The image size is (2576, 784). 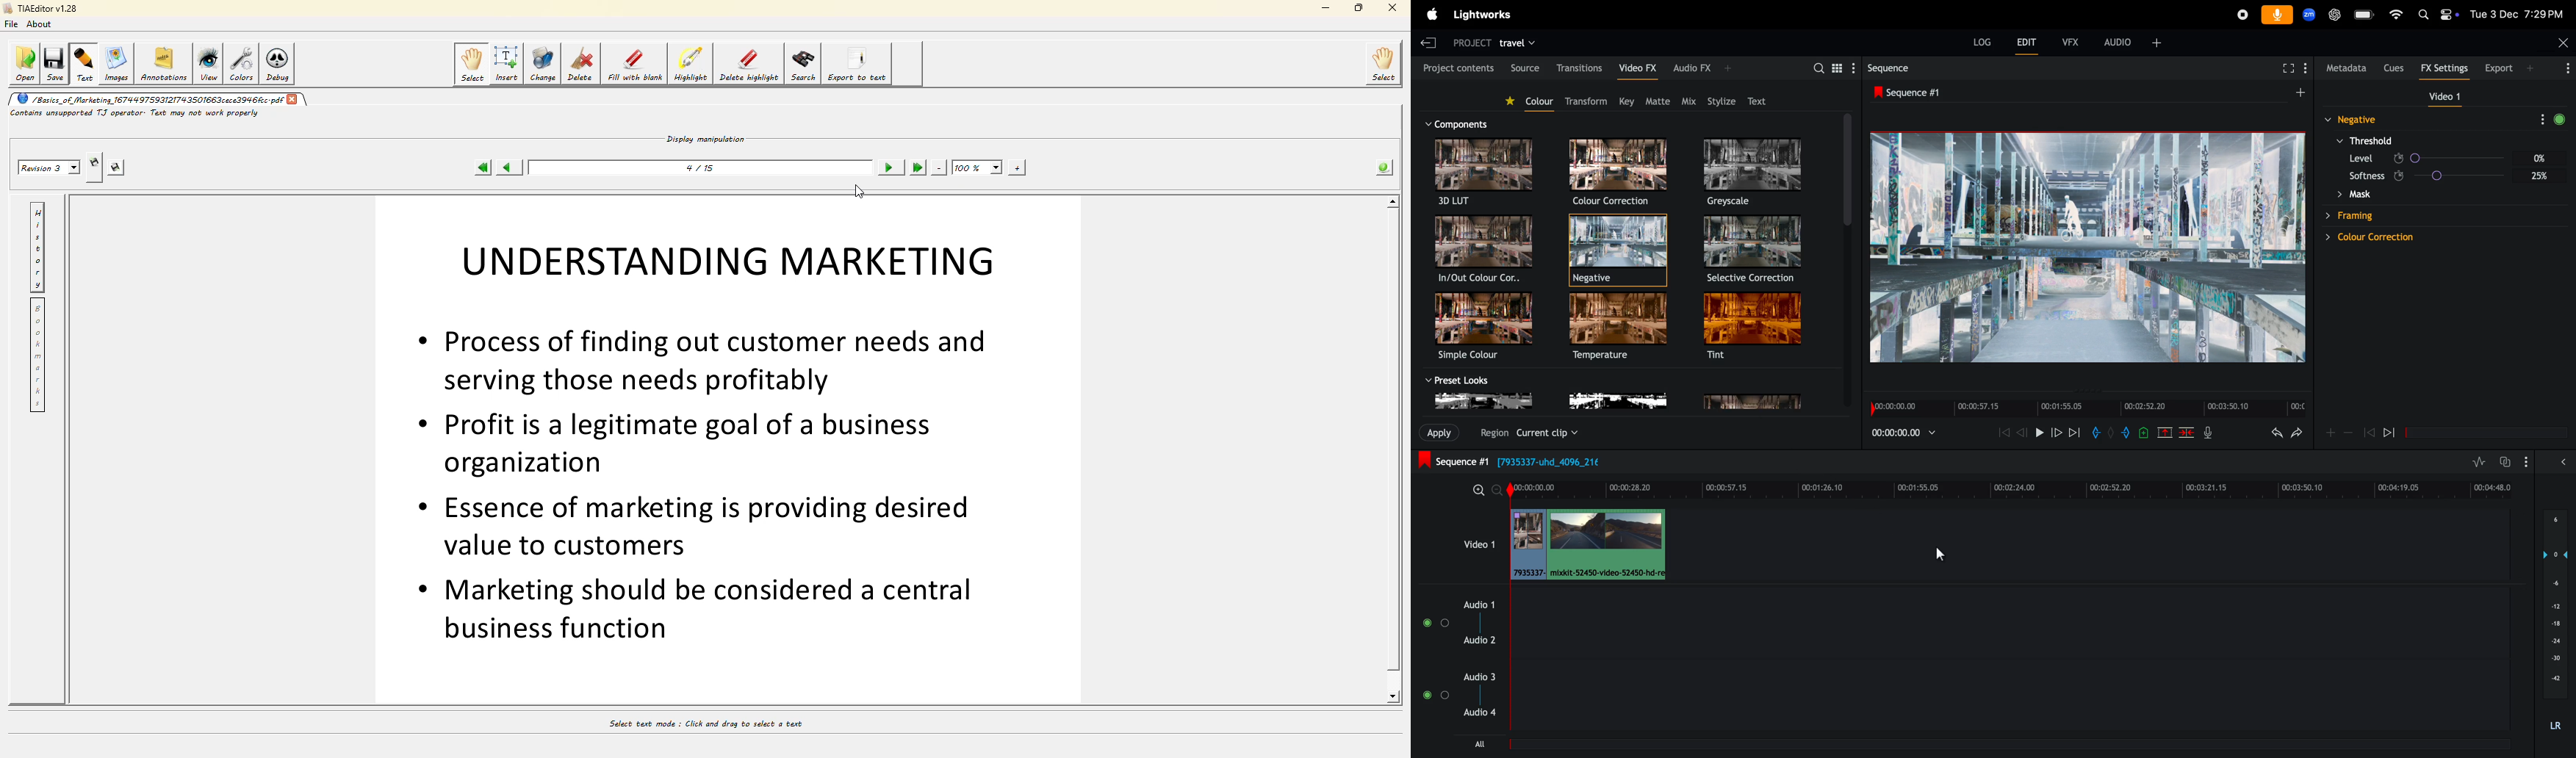 What do you see at coordinates (1484, 393) in the screenshot?
I see `black and white` at bounding box center [1484, 393].